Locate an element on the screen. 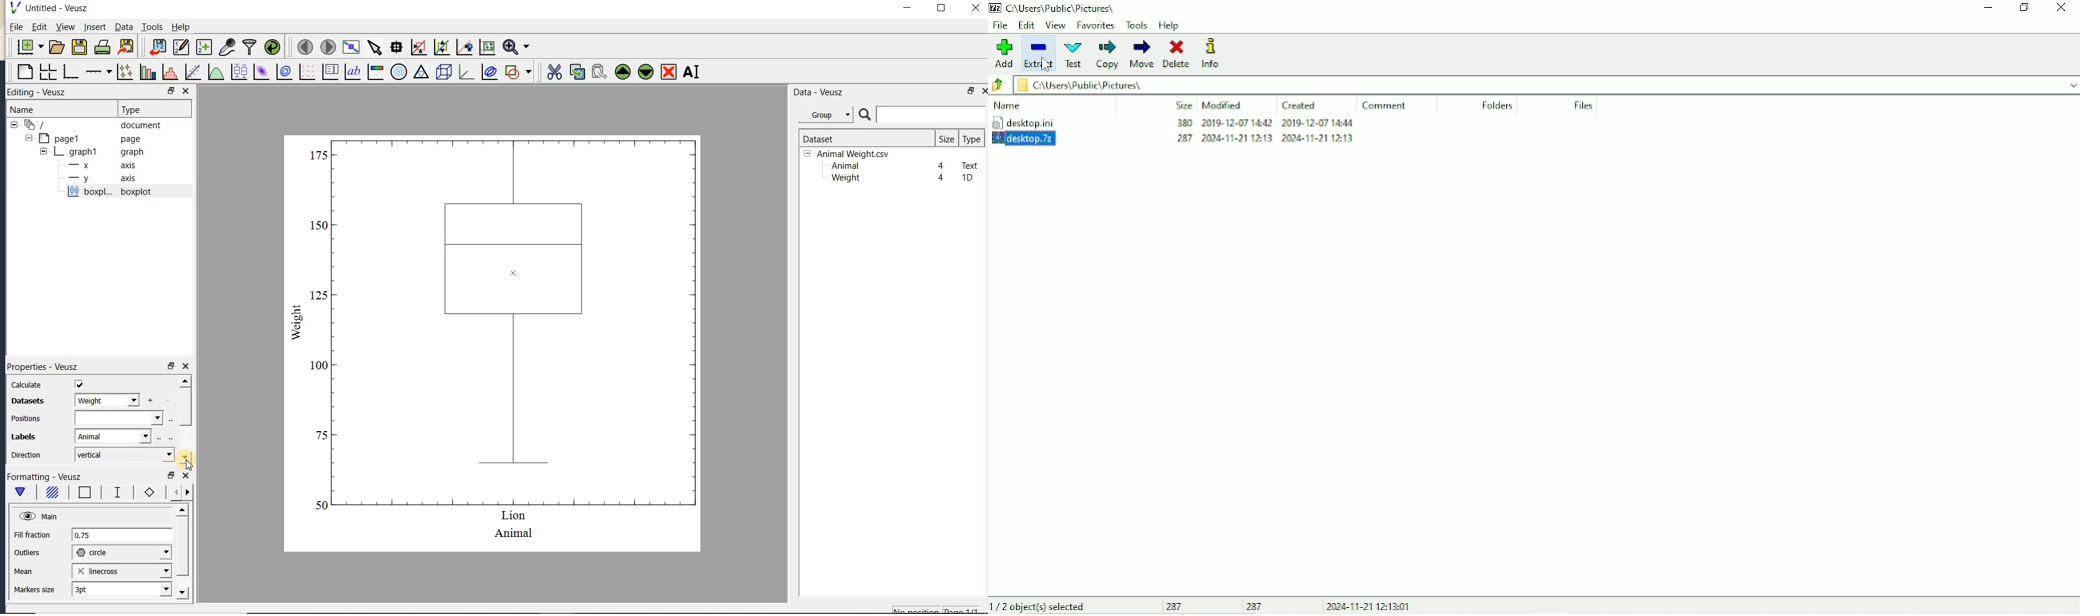 Image resolution: width=2100 pixels, height=616 pixels. Help is located at coordinates (181, 27).